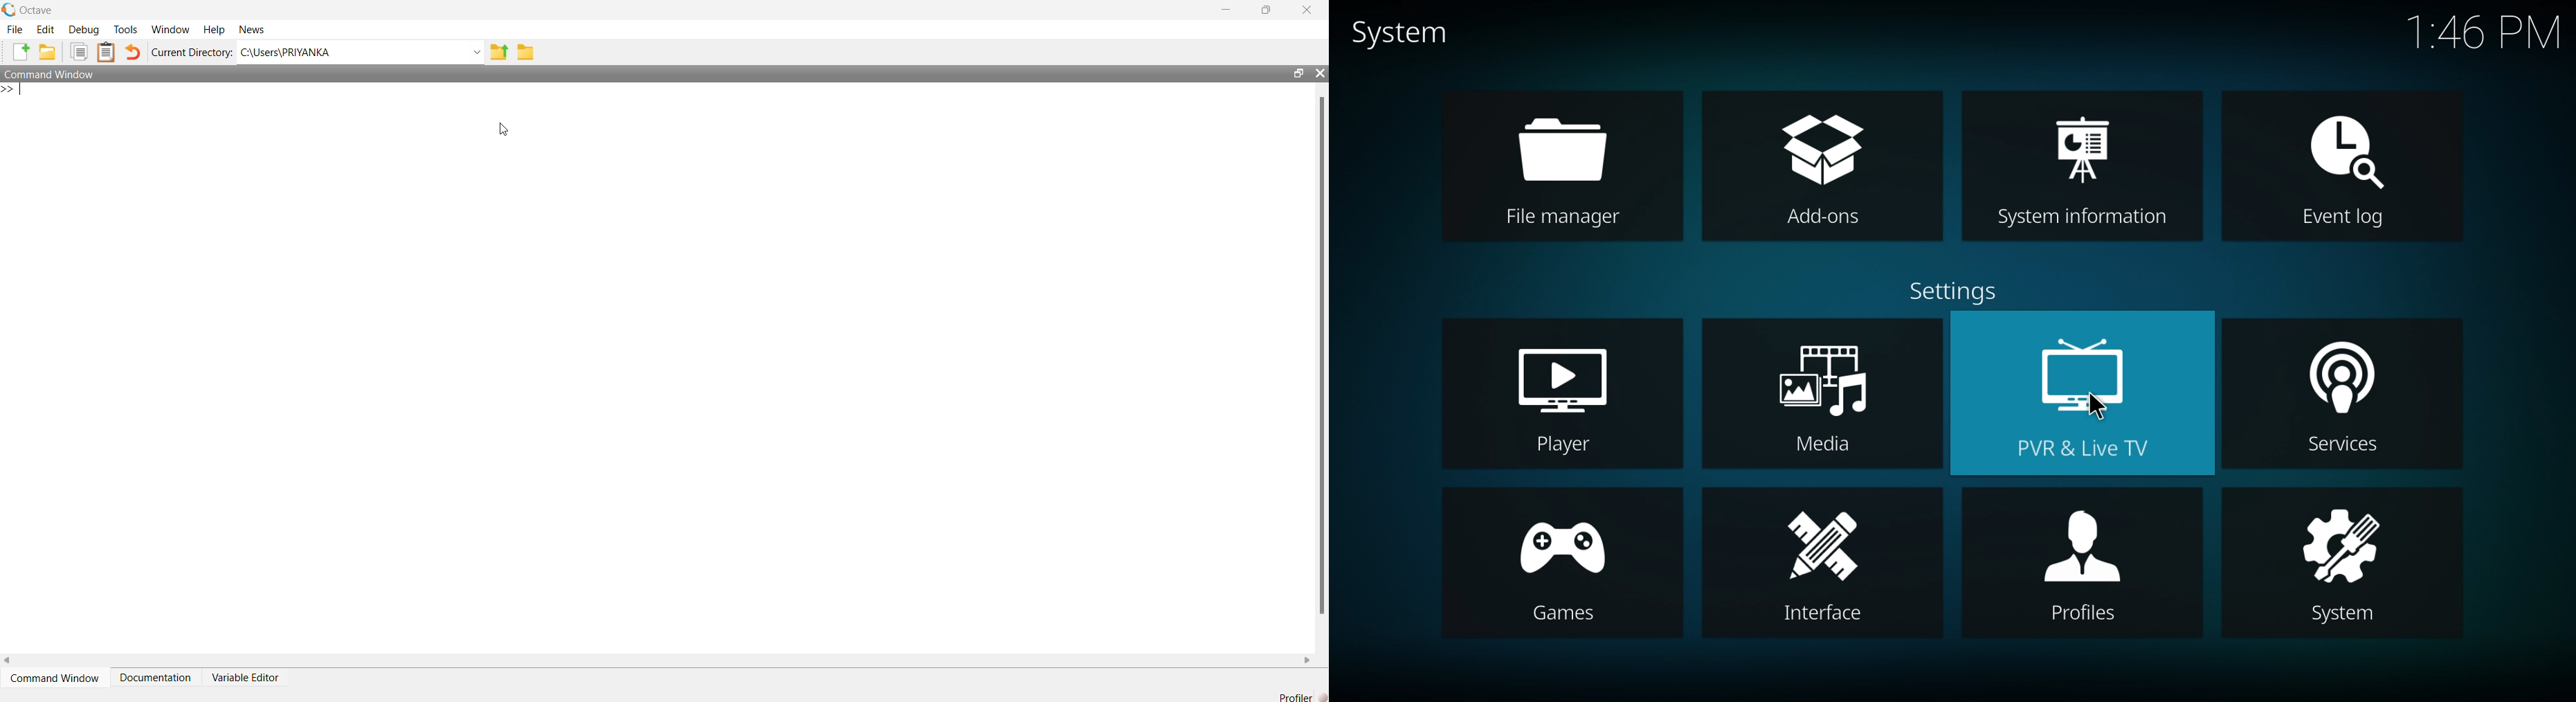 This screenshot has width=2576, height=728. What do you see at coordinates (1563, 393) in the screenshot?
I see `player` at bounding box center [1563, 393].